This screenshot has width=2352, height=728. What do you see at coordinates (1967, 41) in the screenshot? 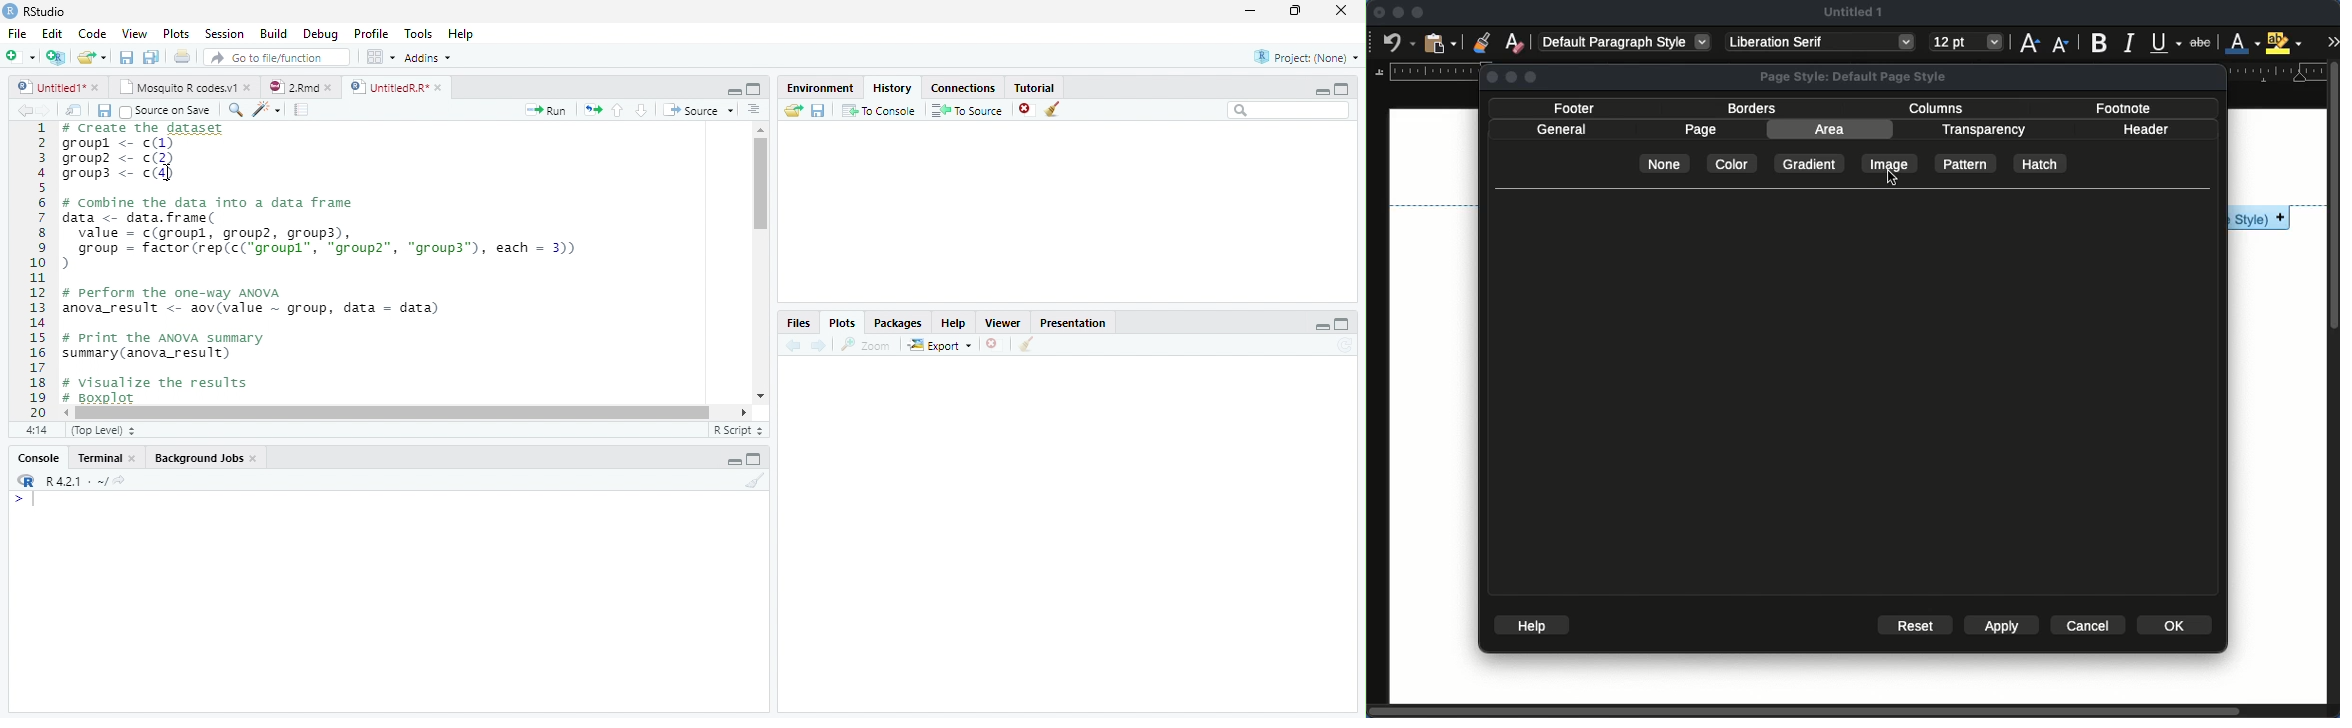
I see `12 pt - size` at bounding box center [1967, 41].